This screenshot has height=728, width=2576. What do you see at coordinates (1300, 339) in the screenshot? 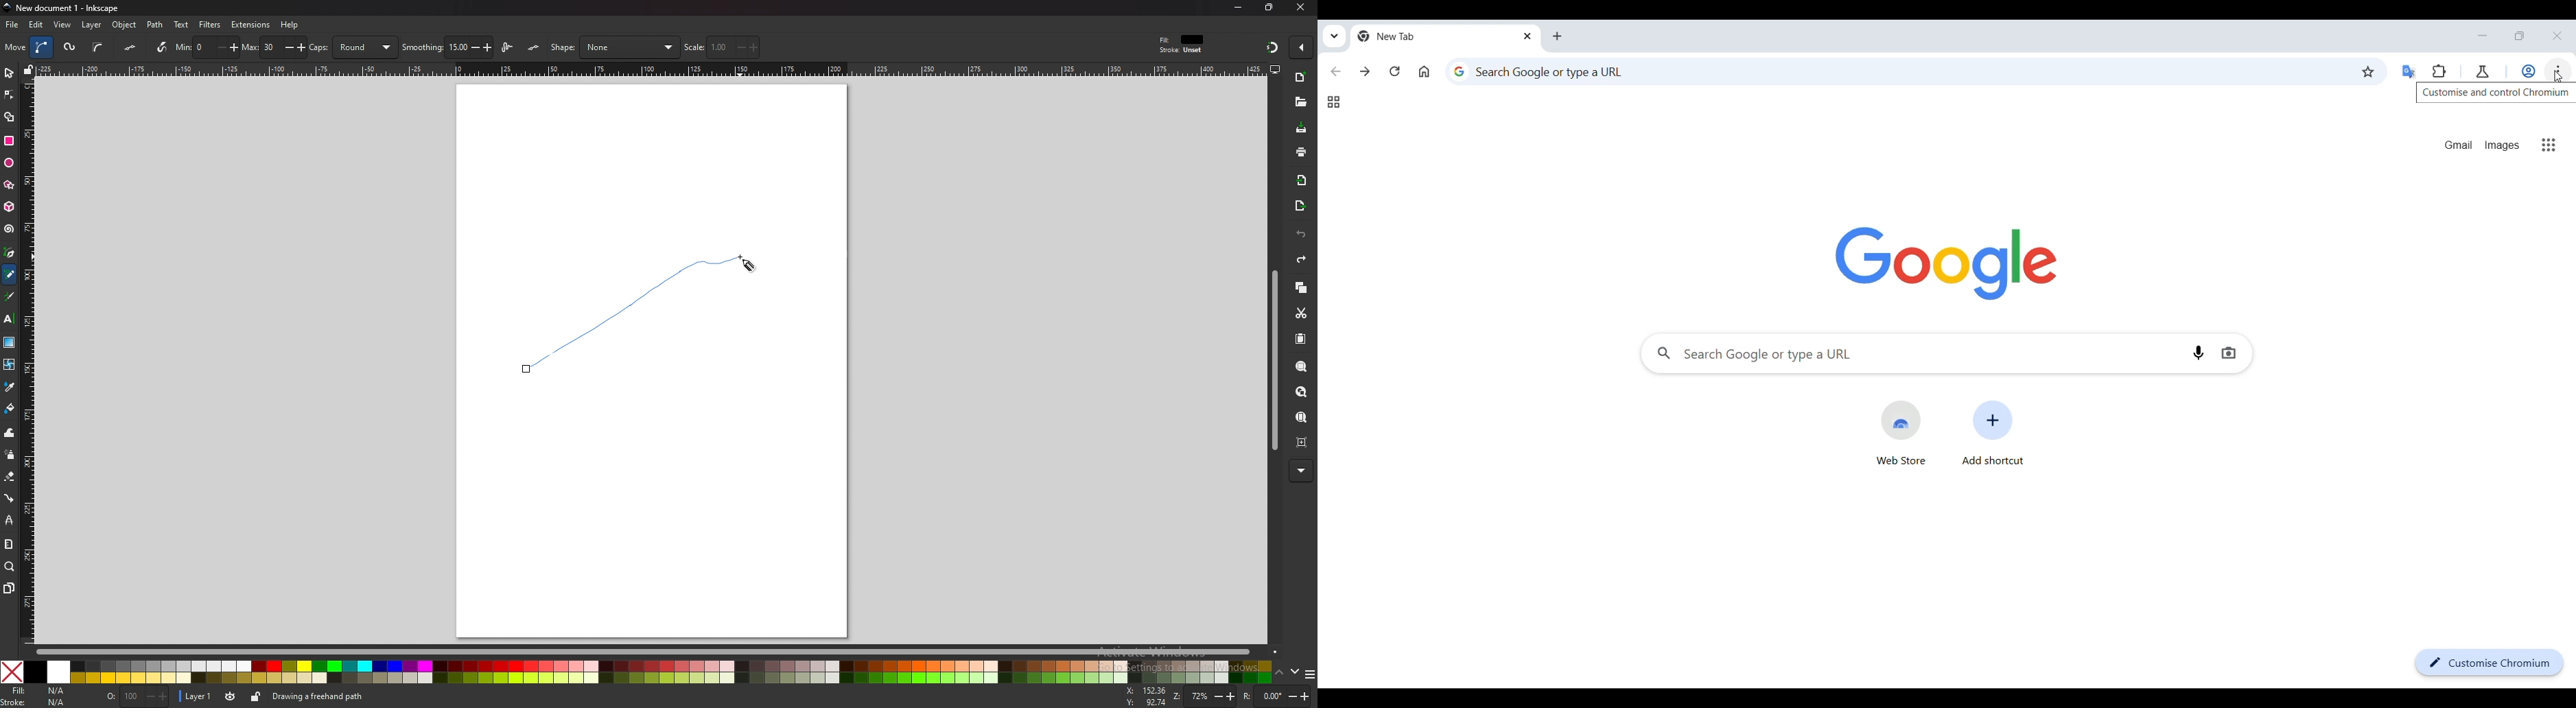
I see `paste` at bounding box center [1300, 339].